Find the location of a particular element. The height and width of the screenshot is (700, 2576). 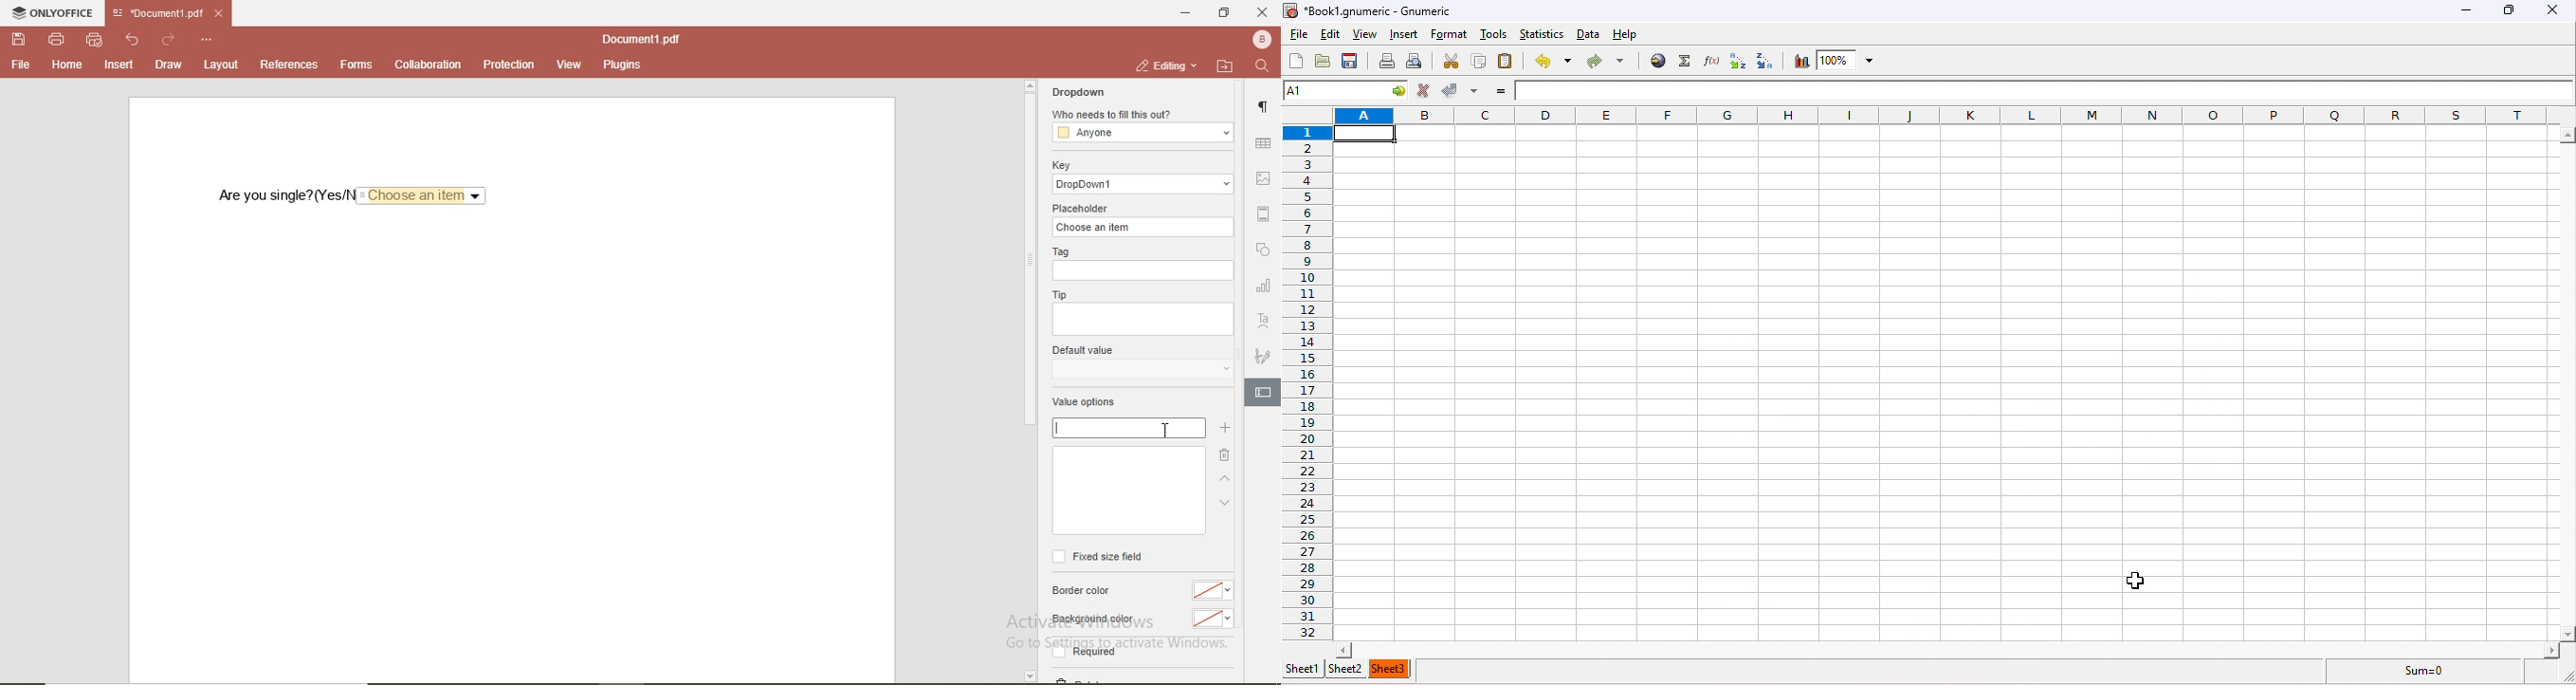

save is located at coordinates (19, 39).